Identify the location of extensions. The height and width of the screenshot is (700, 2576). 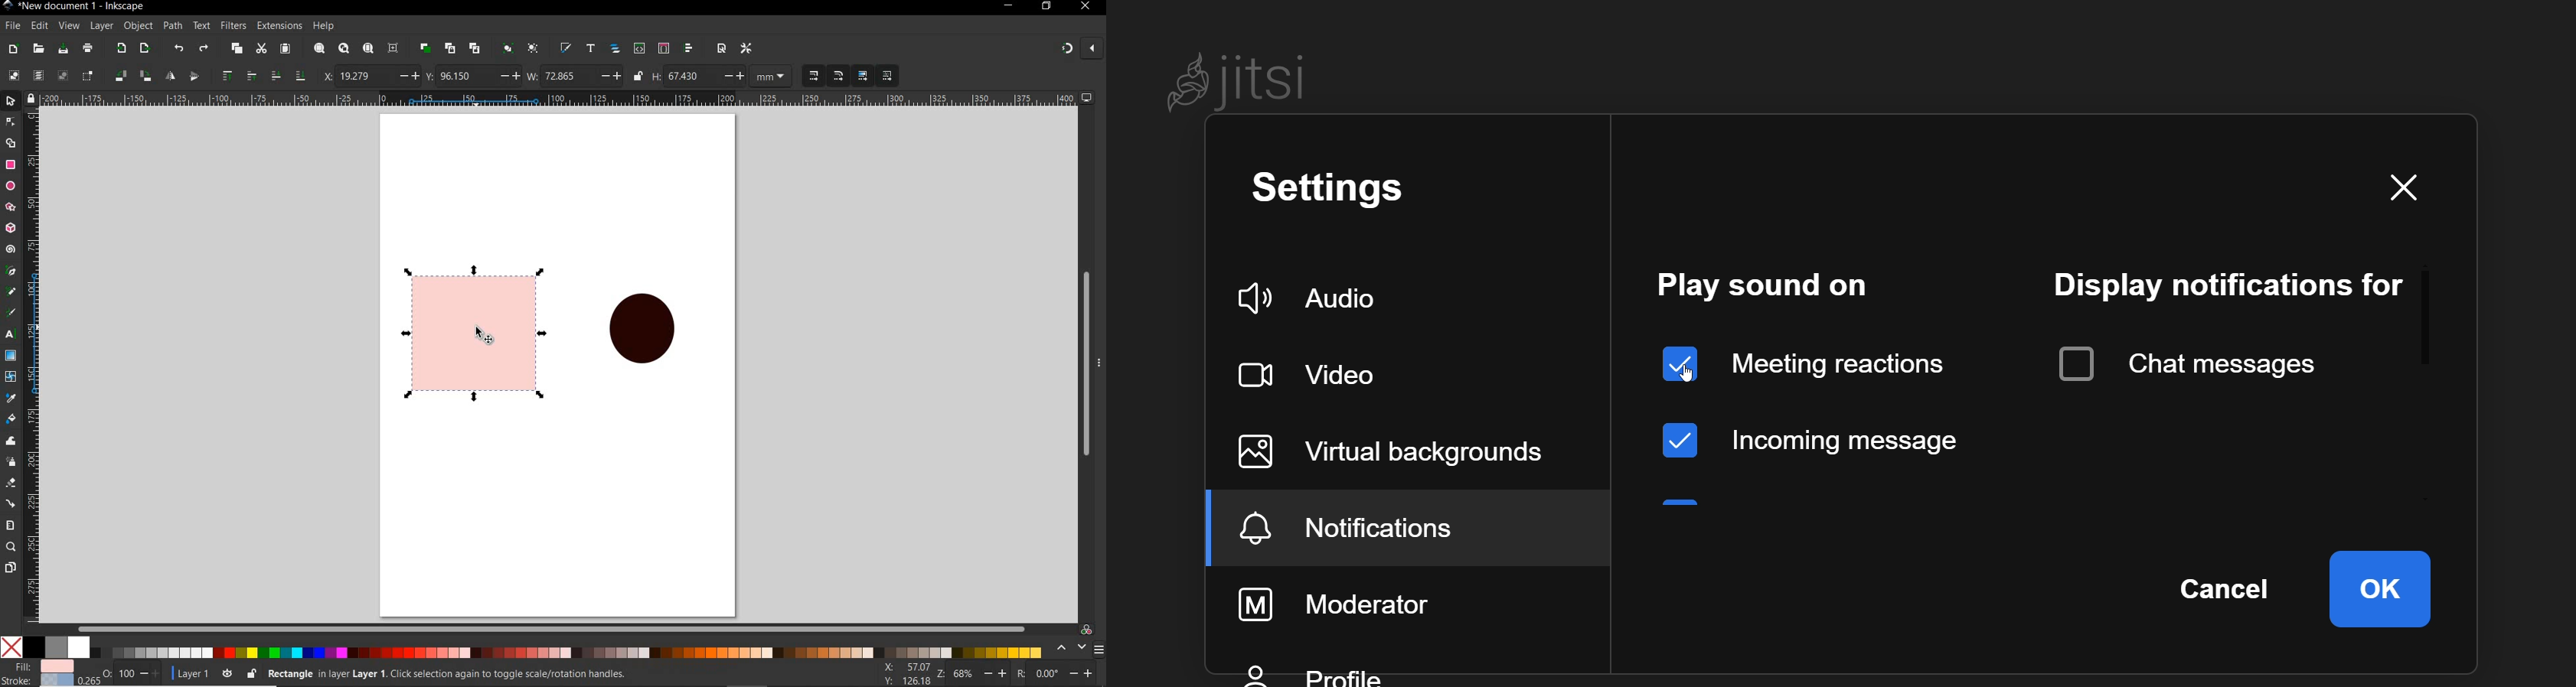
(278, 26).